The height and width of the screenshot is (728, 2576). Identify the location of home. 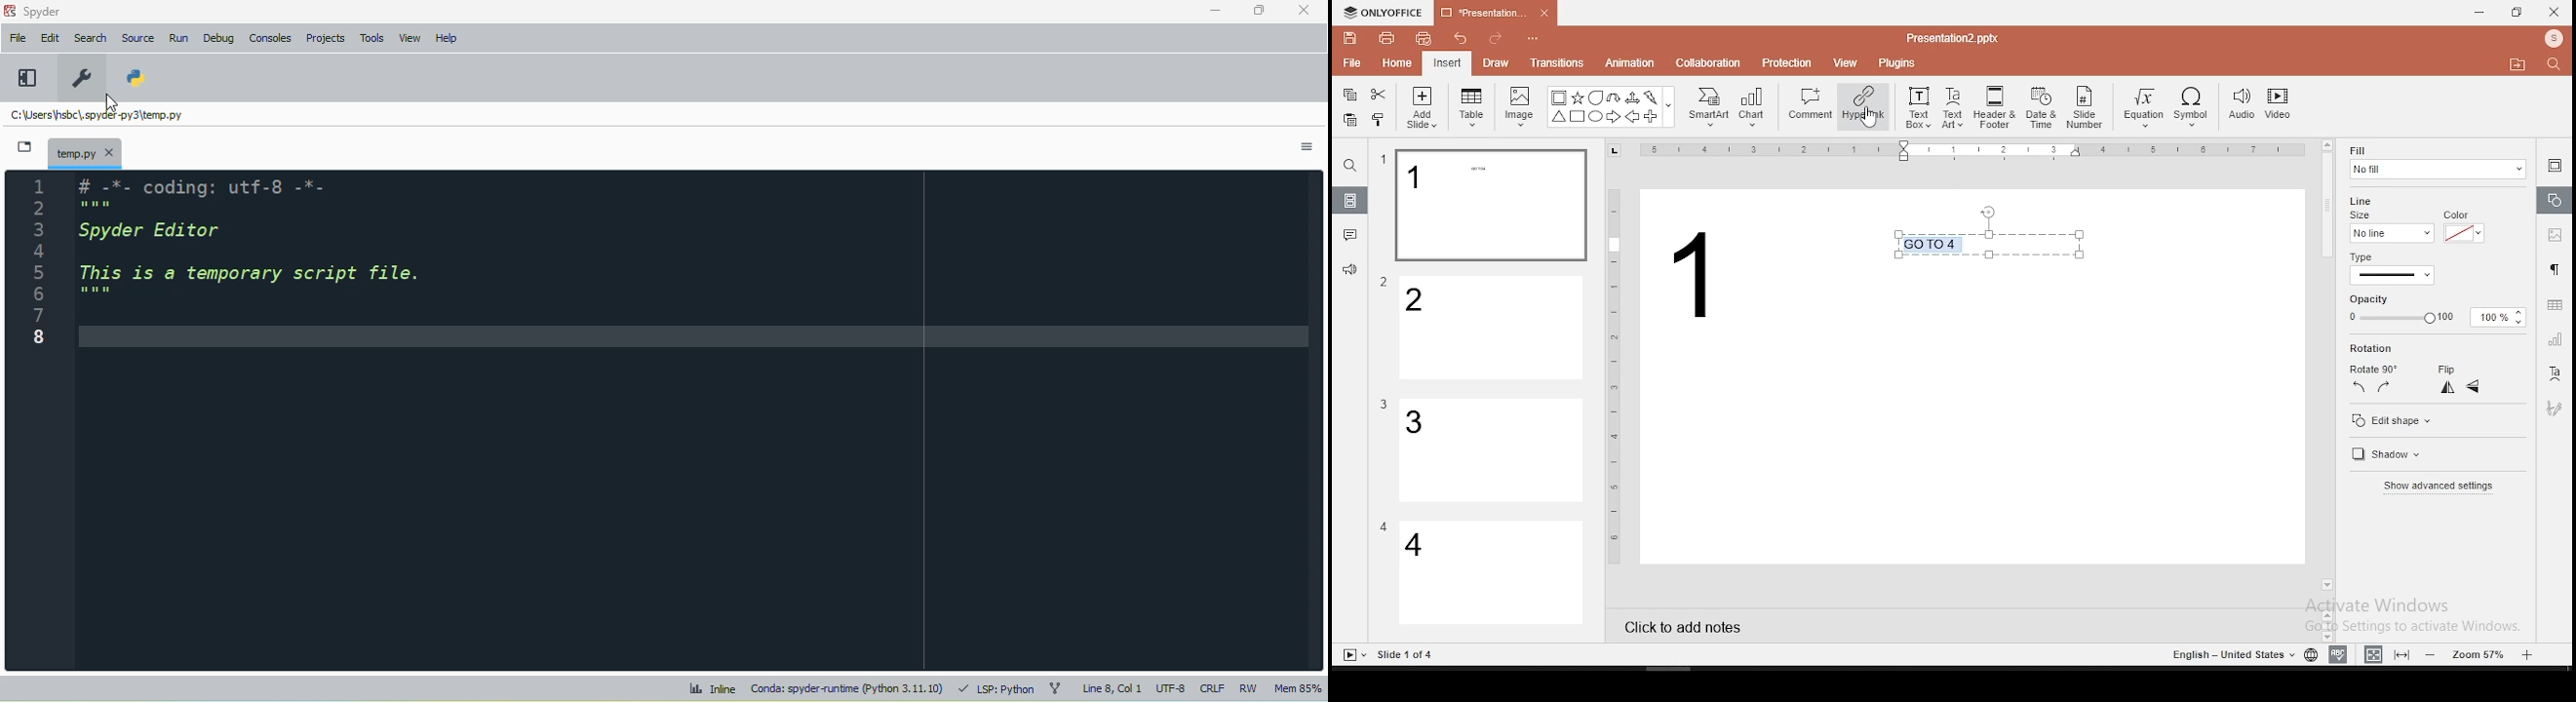
(1395, 62).